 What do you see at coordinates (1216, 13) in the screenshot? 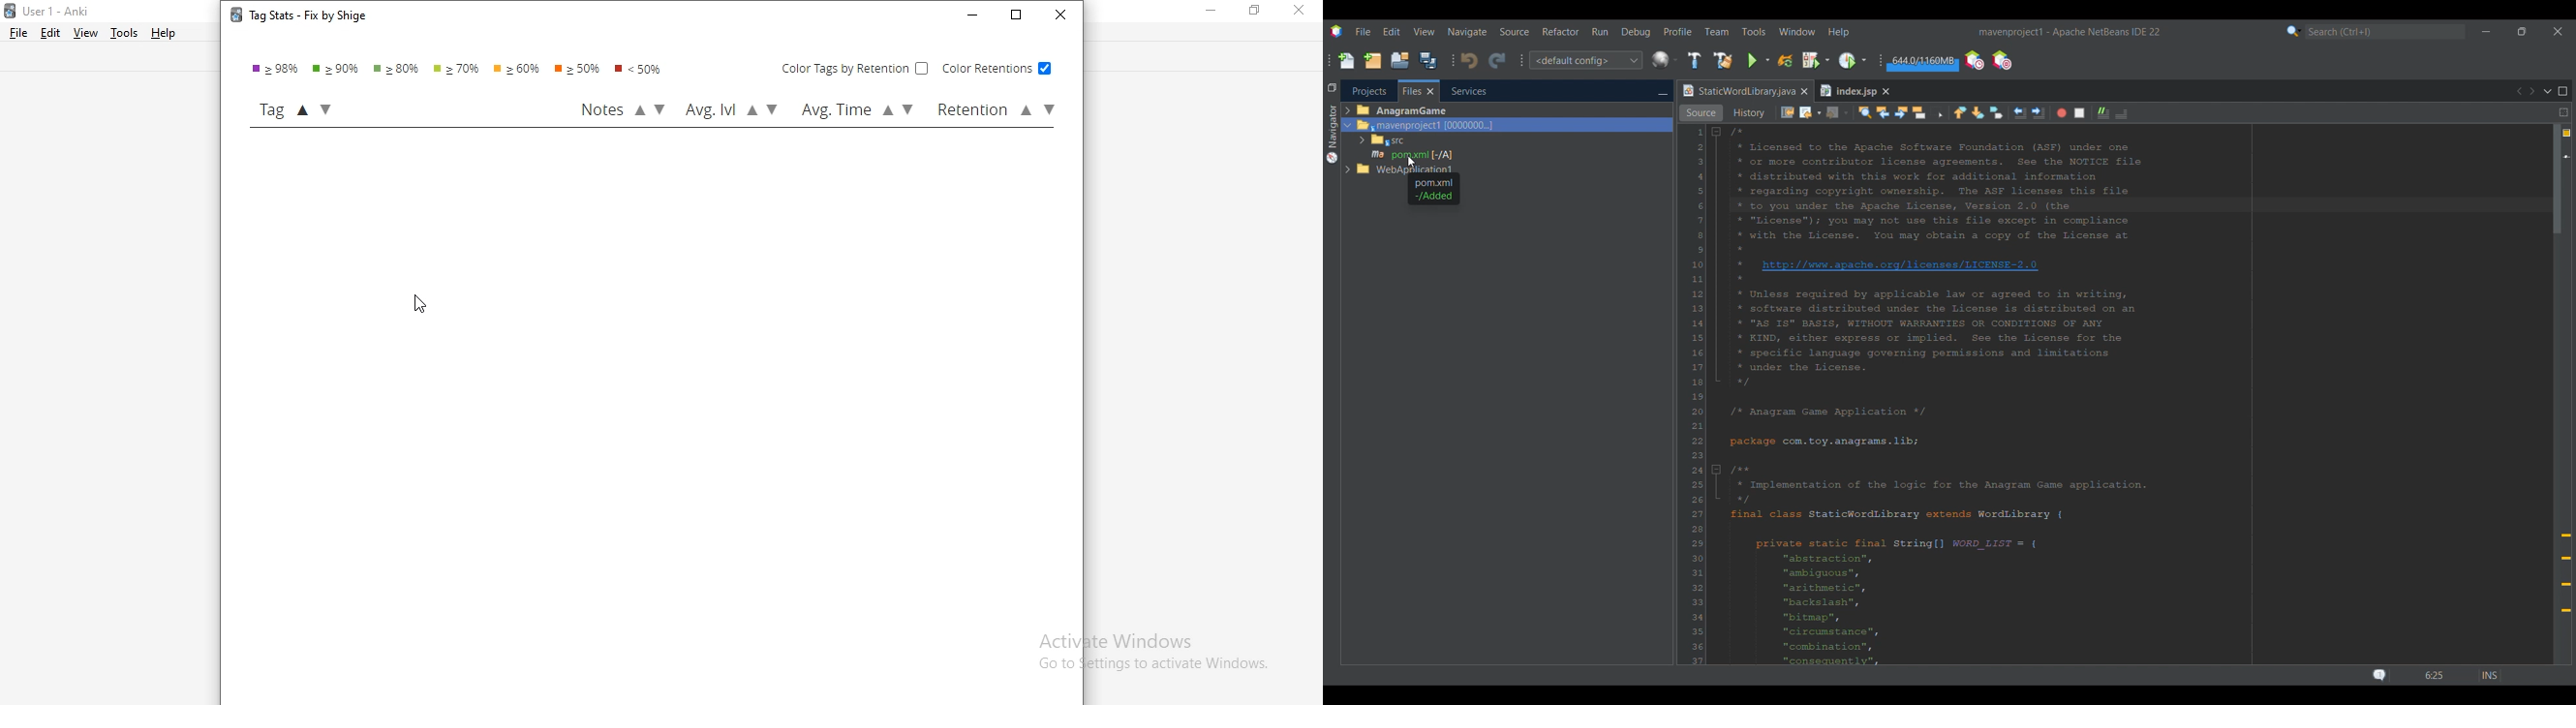
I see `minimise` at bounding box center [1216, 13].